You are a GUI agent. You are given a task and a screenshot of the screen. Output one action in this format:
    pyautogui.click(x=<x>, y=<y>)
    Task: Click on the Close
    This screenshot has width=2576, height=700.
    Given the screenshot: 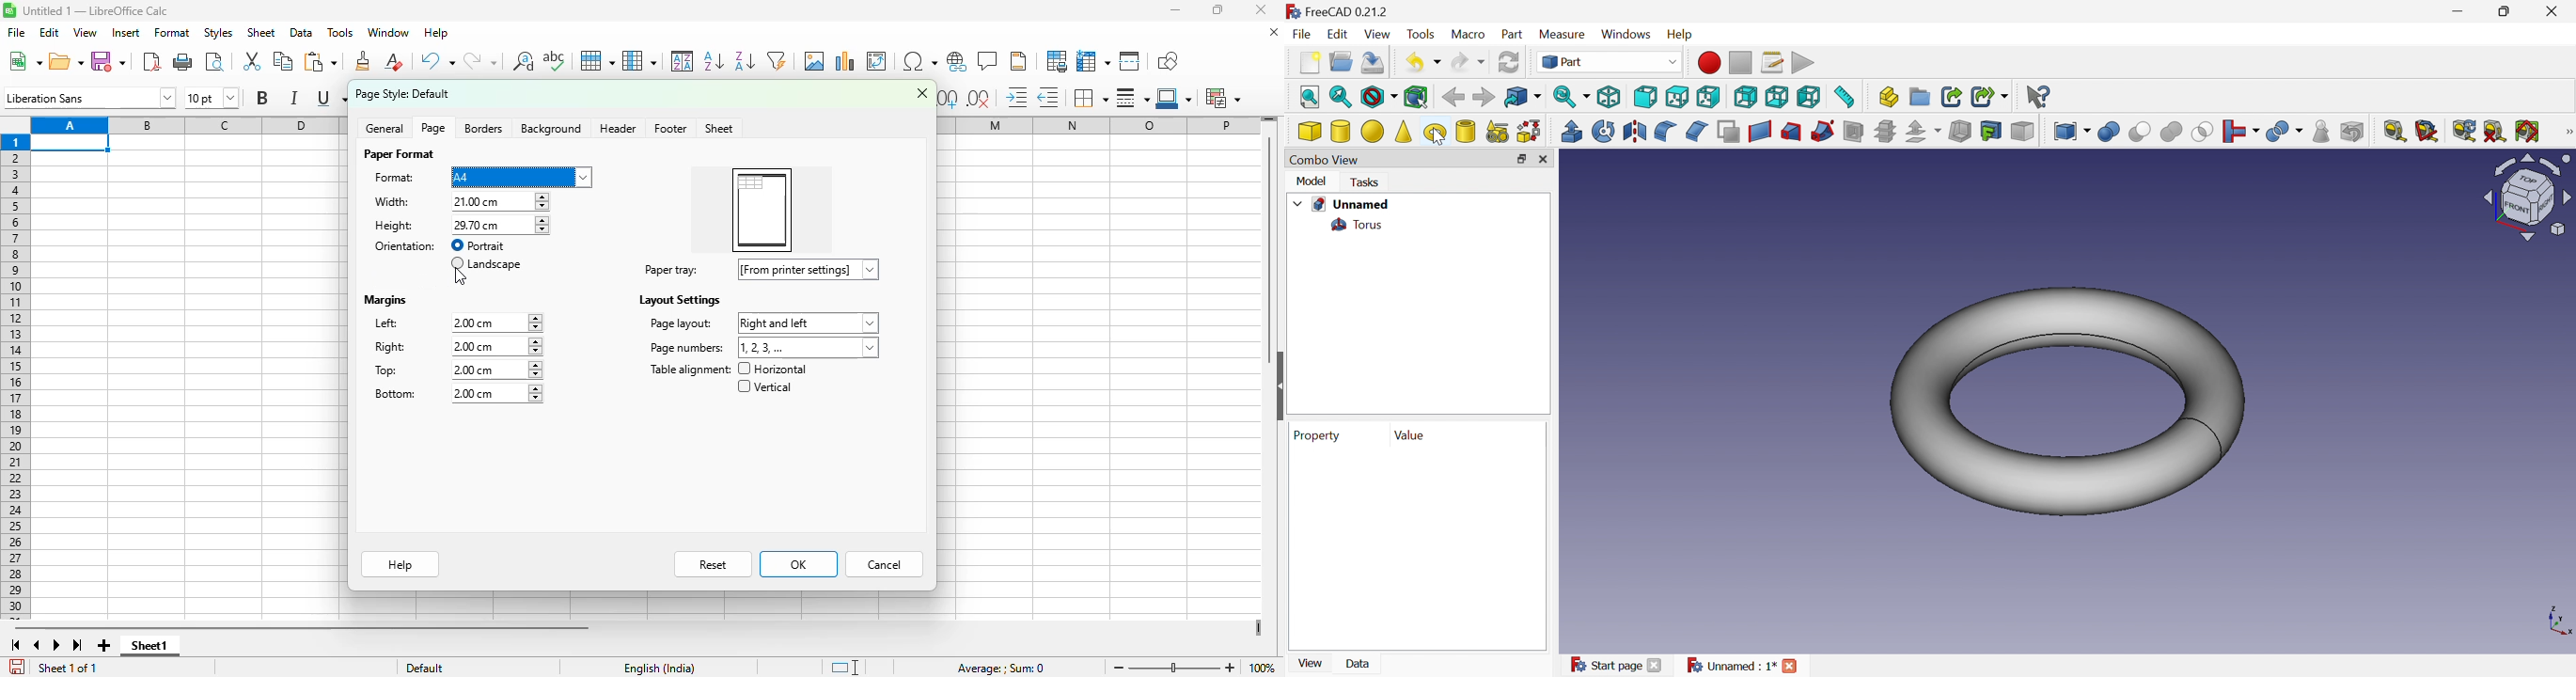 What is the action you would take?
    pyautogui.click(x=1654, y=666)
    